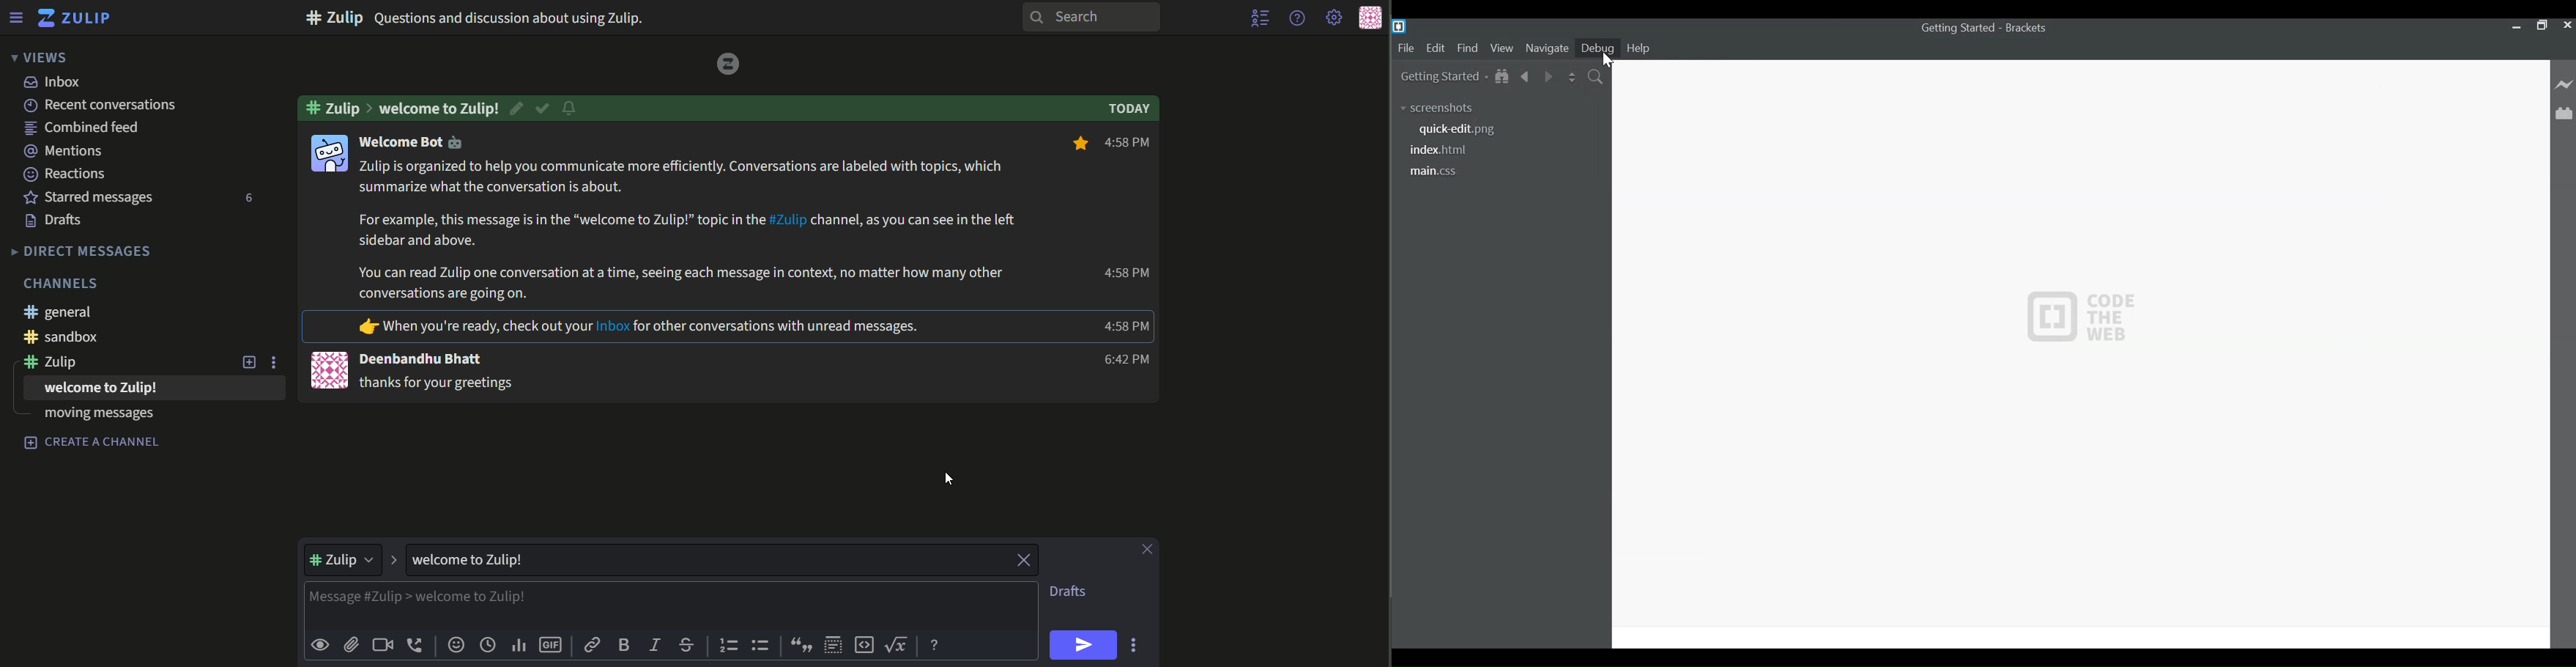 This screenshot has width=2576, height=672. Describe the element at coordinates (60, 364) in the screenshot. I see `text` at that location.